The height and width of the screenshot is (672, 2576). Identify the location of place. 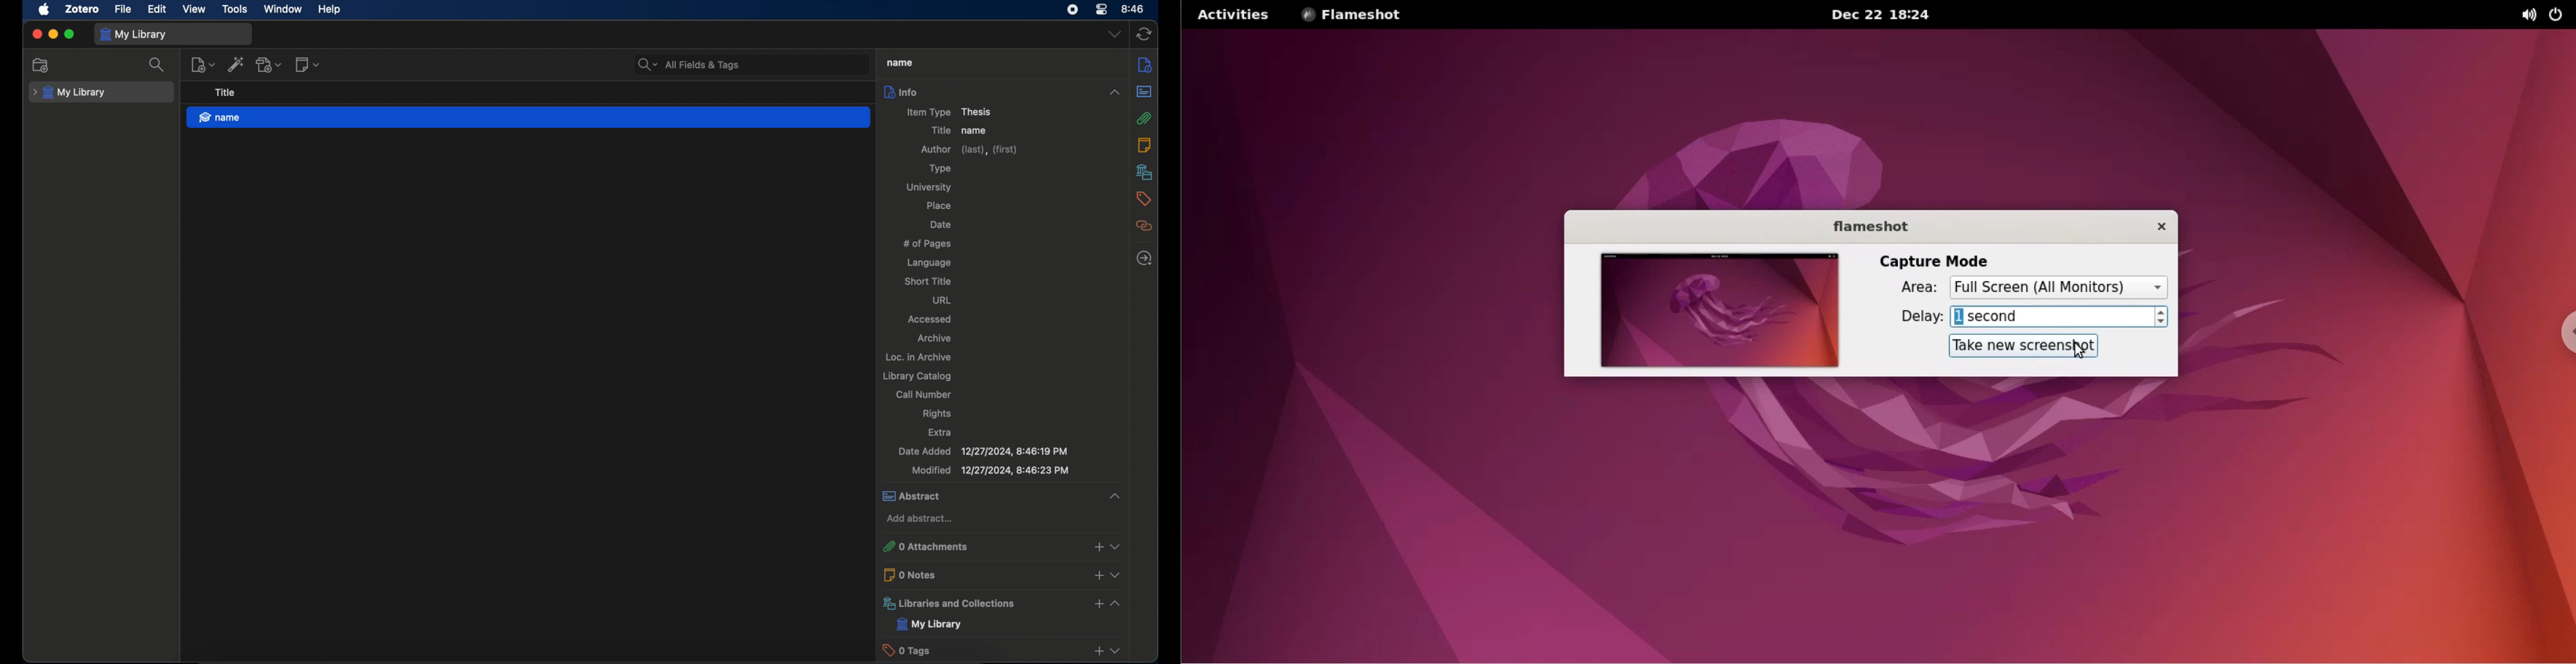
(940, 207).